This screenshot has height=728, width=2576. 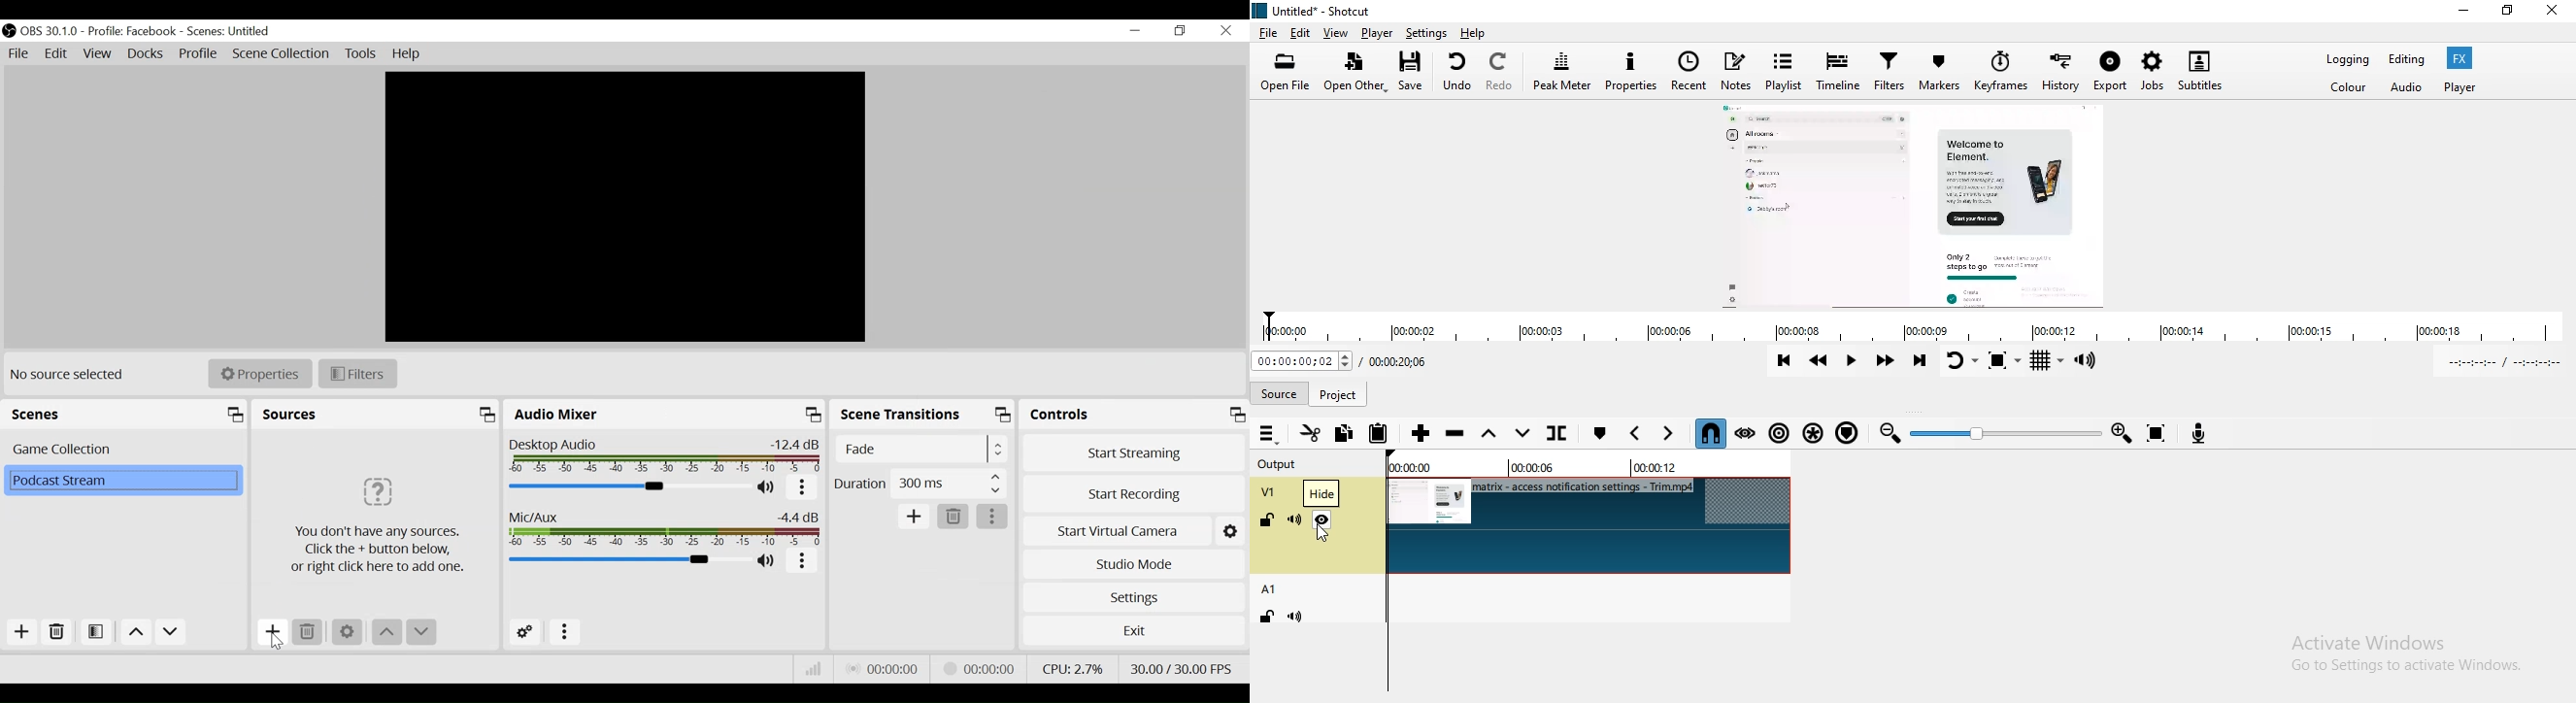 I want to click on Save, so click(x=1415, y=71).